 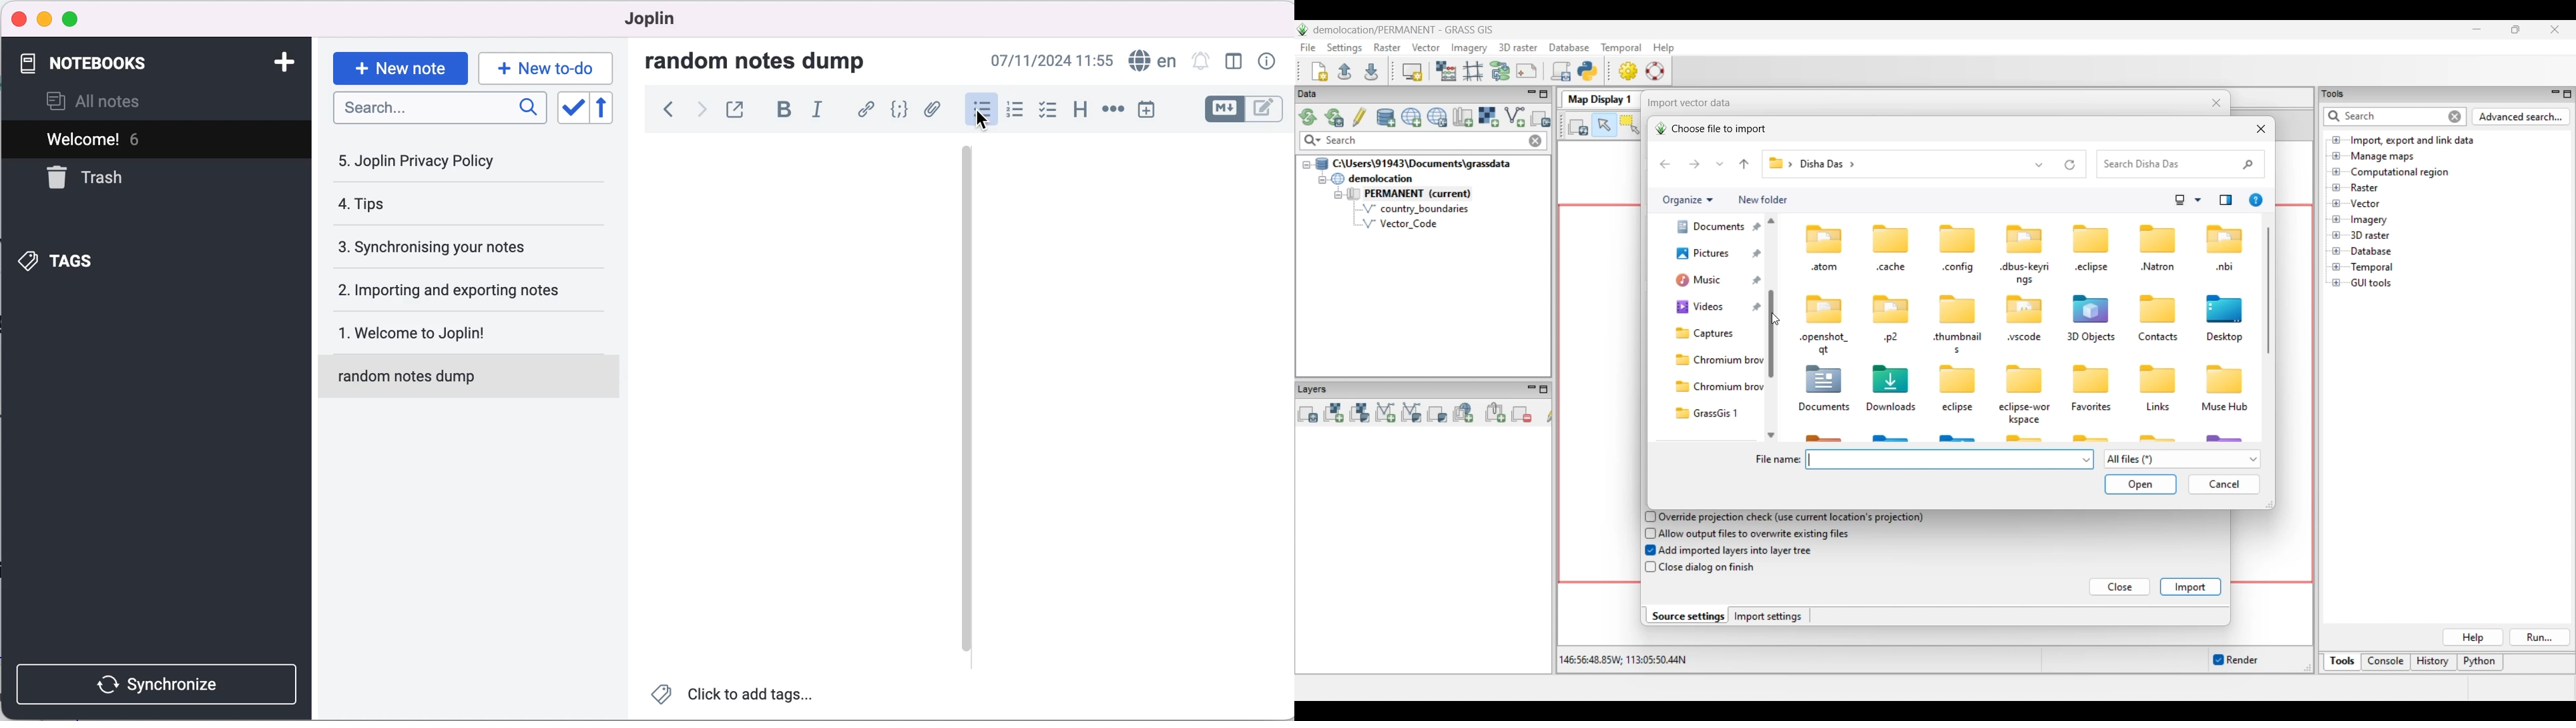 What do you see at coordinates (1135, 405) in the screenshot?
I see `blank canvas` at bounding box center [1135, 405].